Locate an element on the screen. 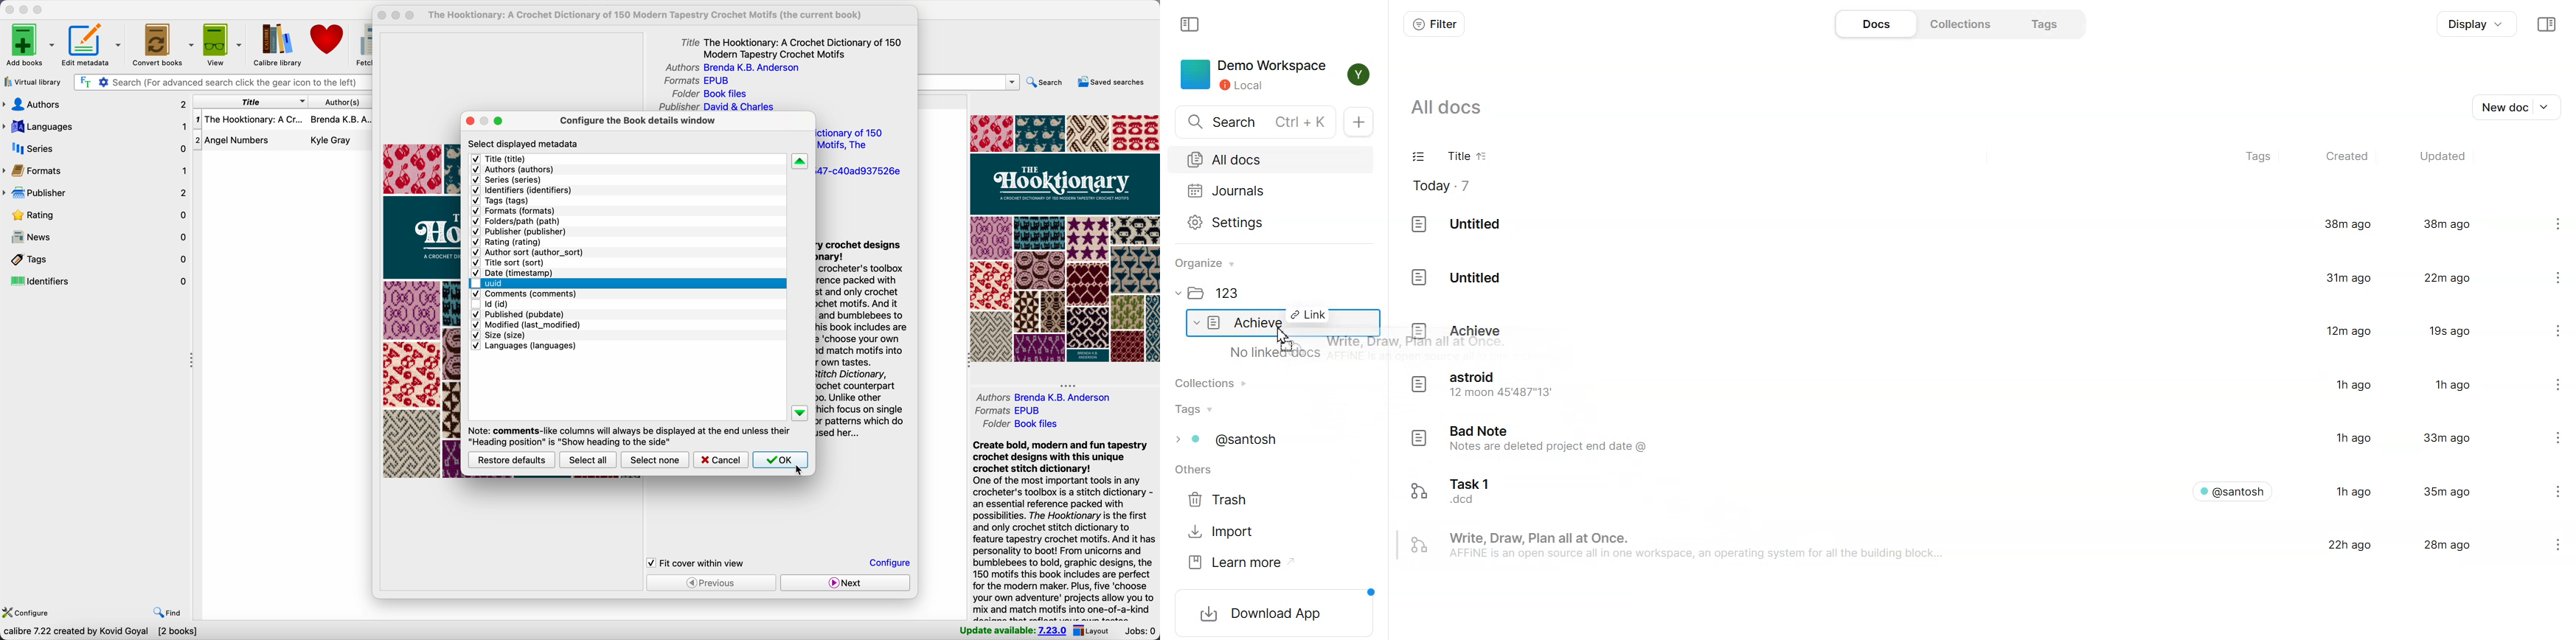 The image size is (2576, 644). maximize is located at coordinates (39, 11).